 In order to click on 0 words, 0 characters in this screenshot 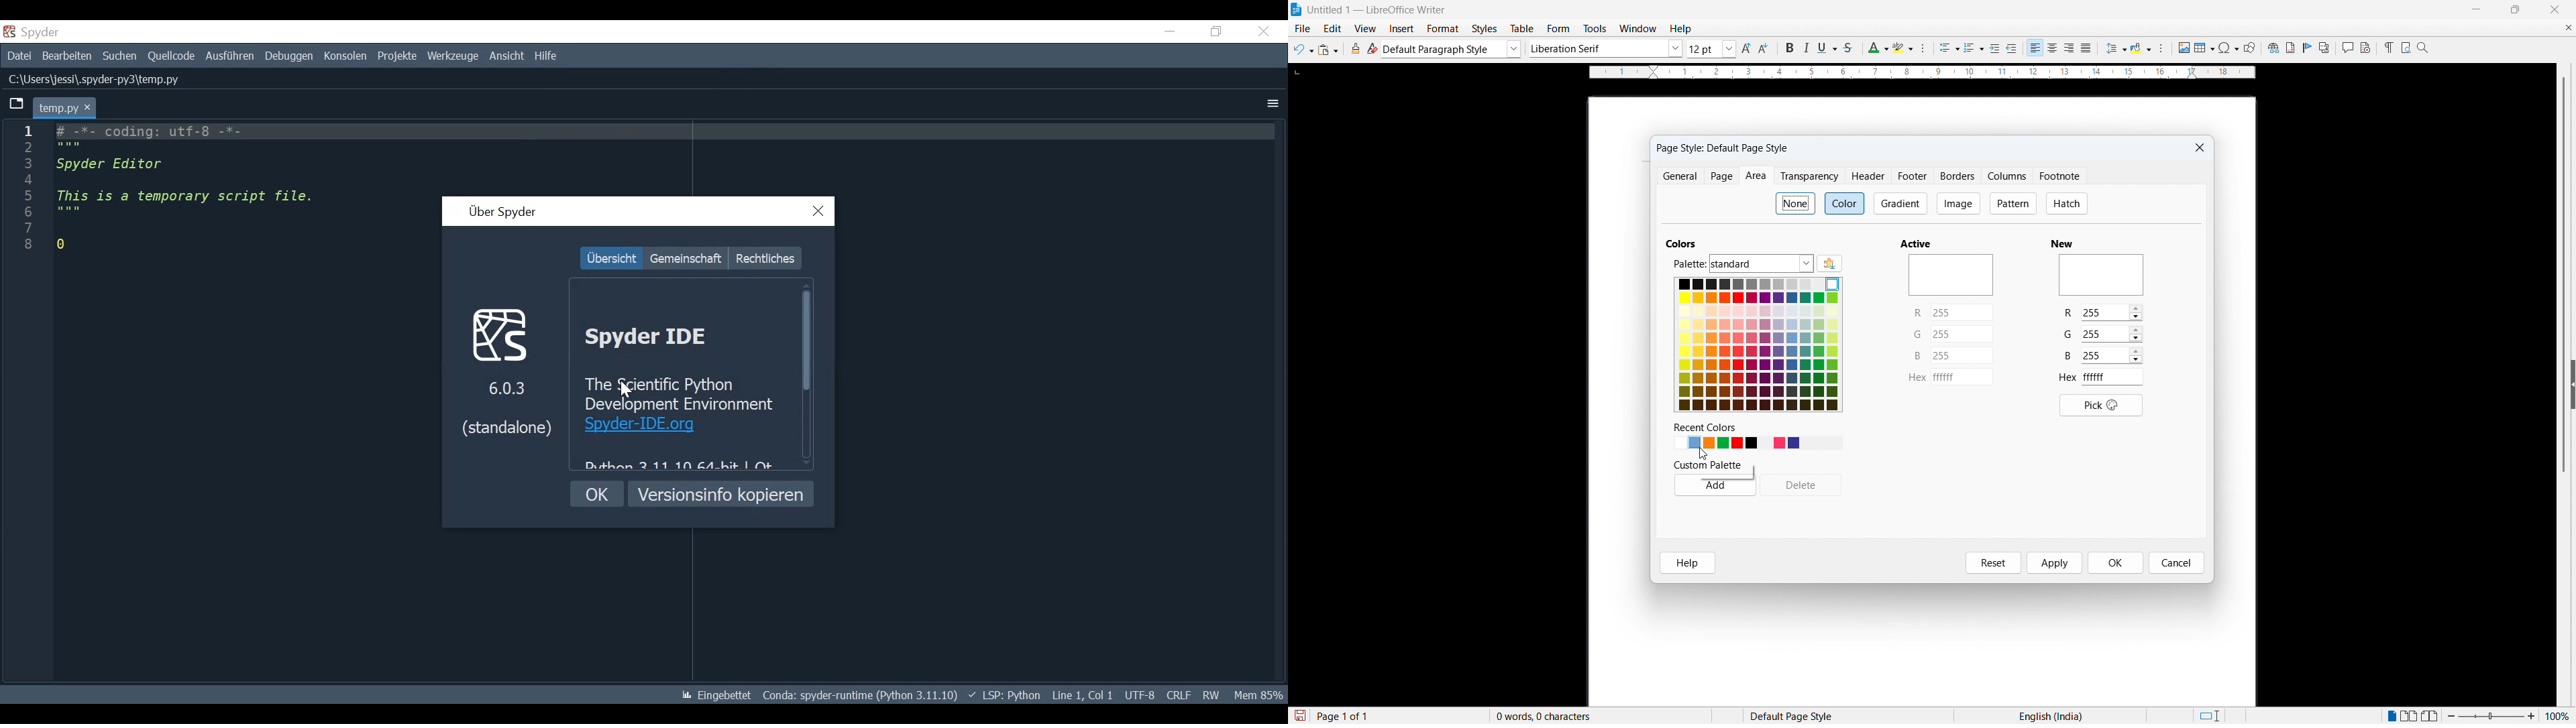, I will do `click(1544, 716)`.